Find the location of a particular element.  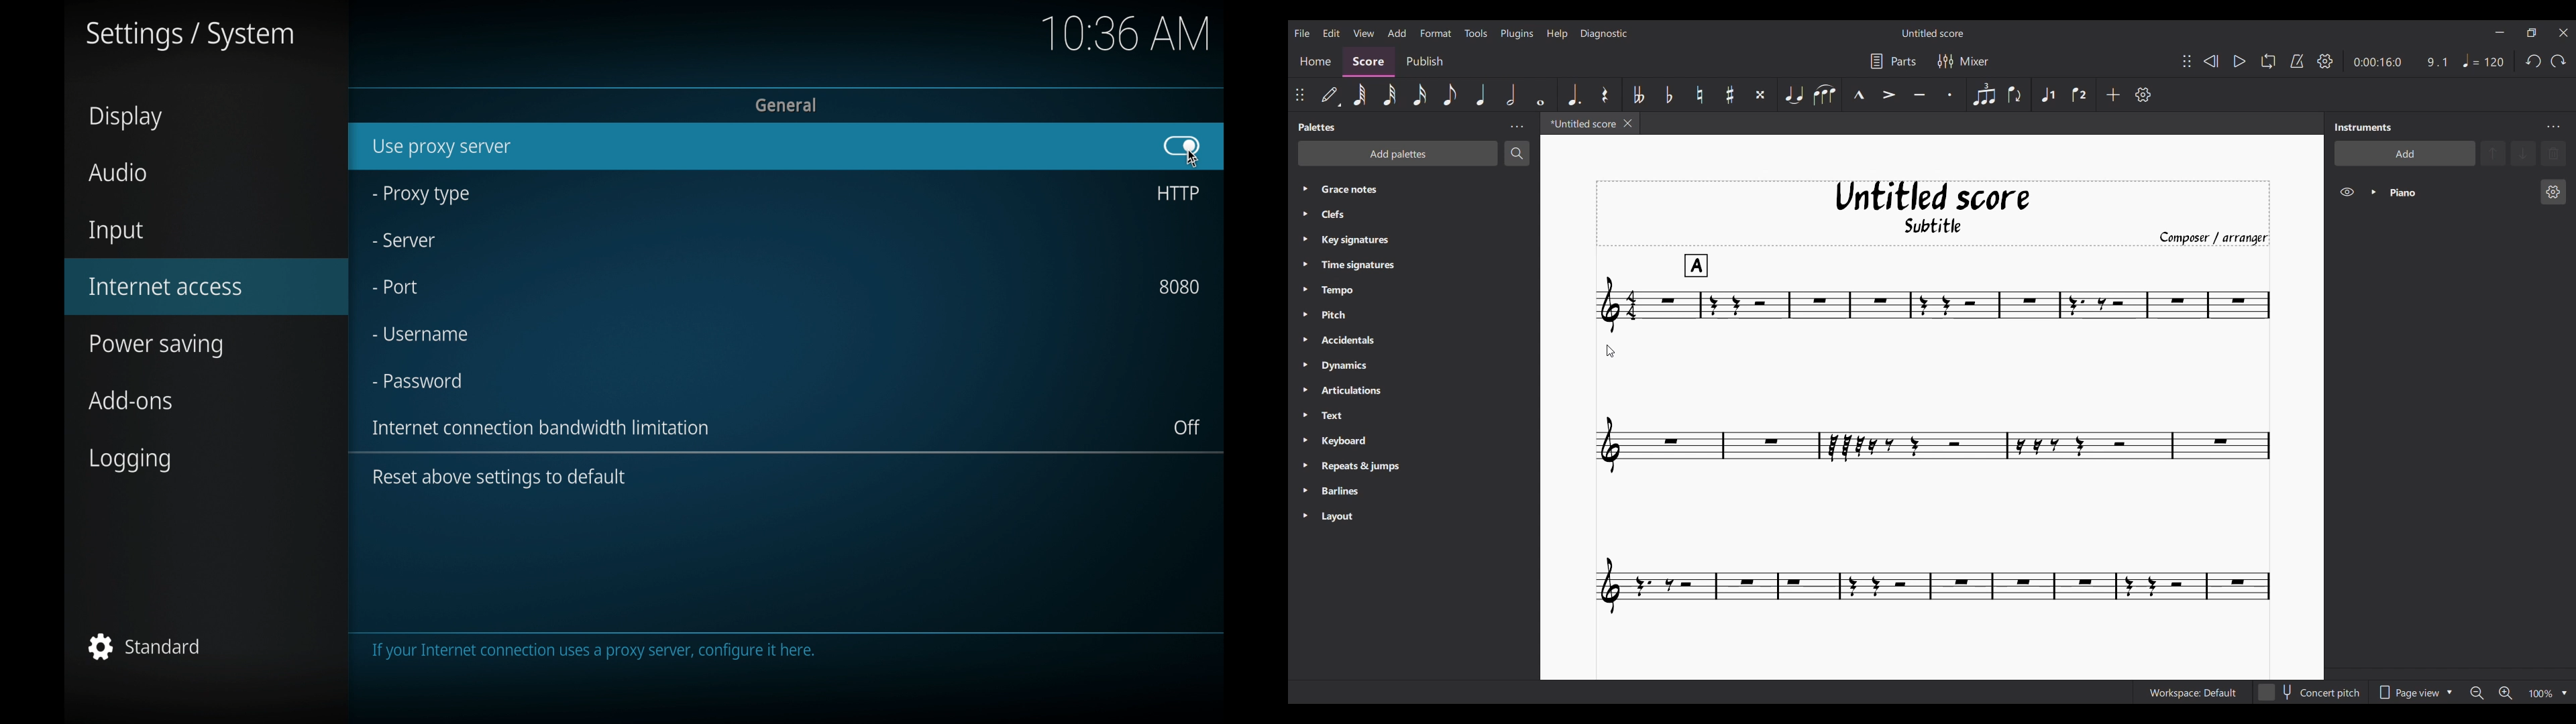

Panel title is located at coordinates (2366, 127).